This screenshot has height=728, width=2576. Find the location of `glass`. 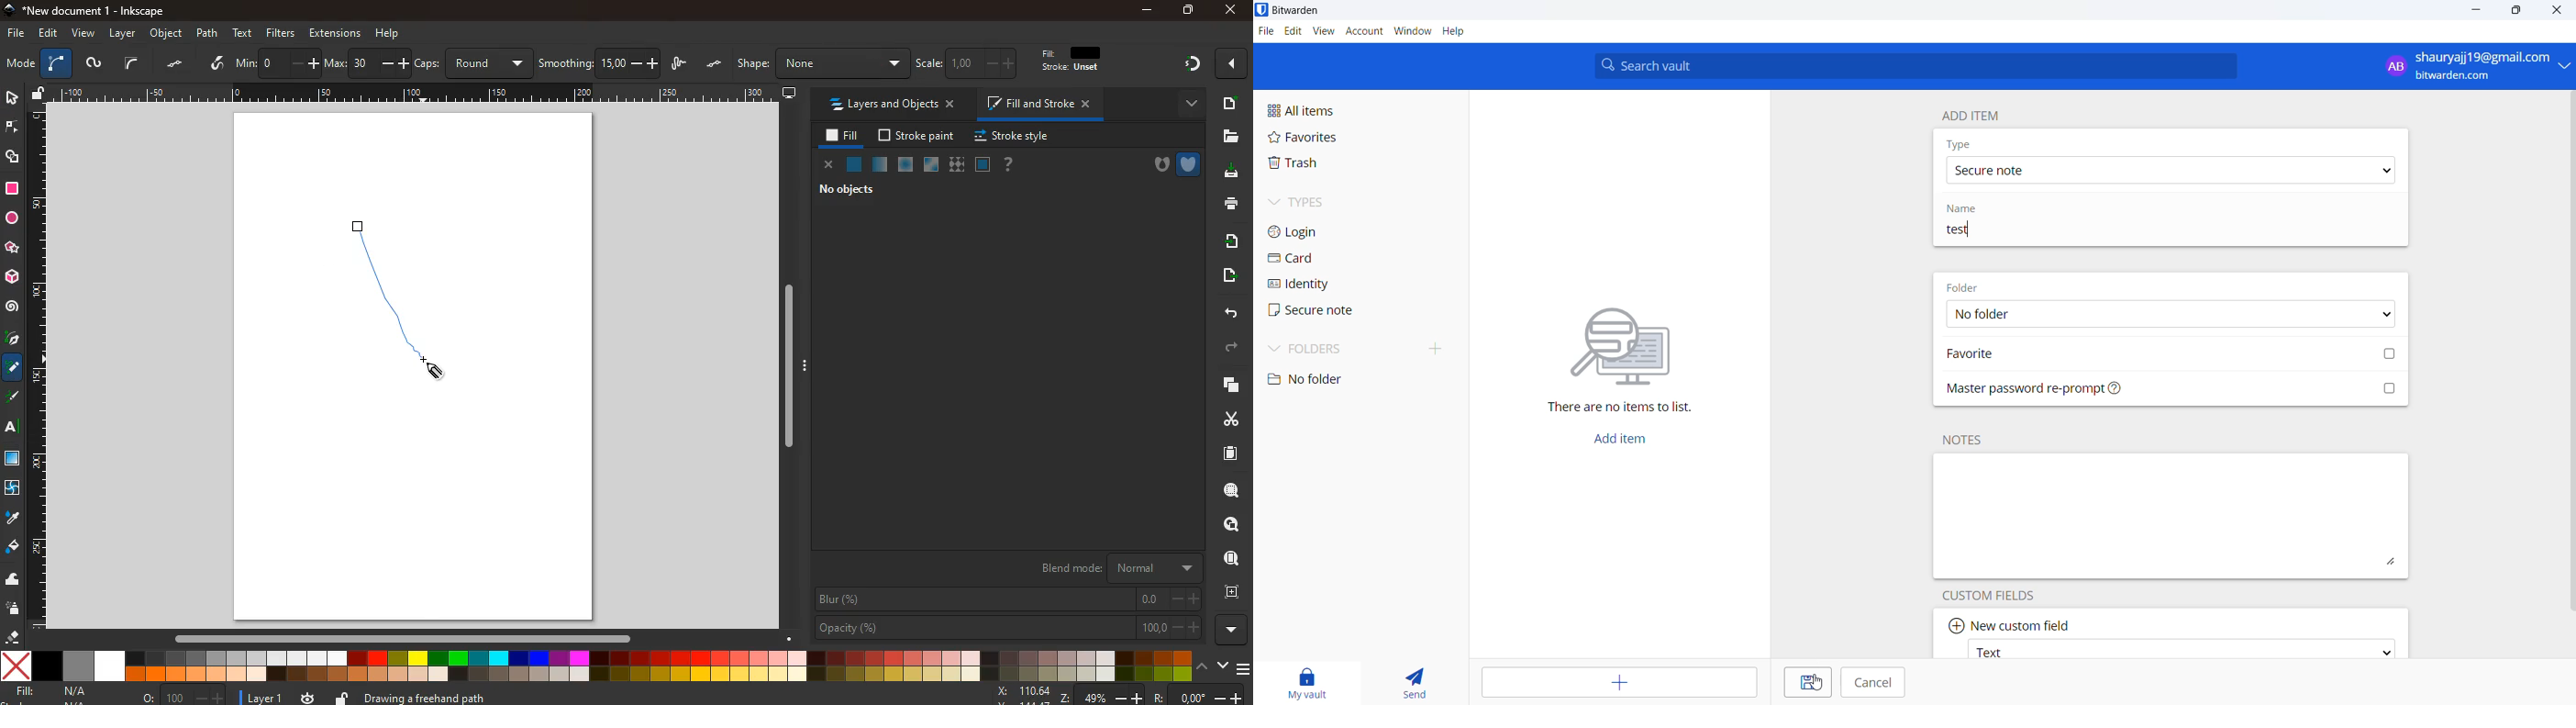

glass is located at coordinates (879, 166).